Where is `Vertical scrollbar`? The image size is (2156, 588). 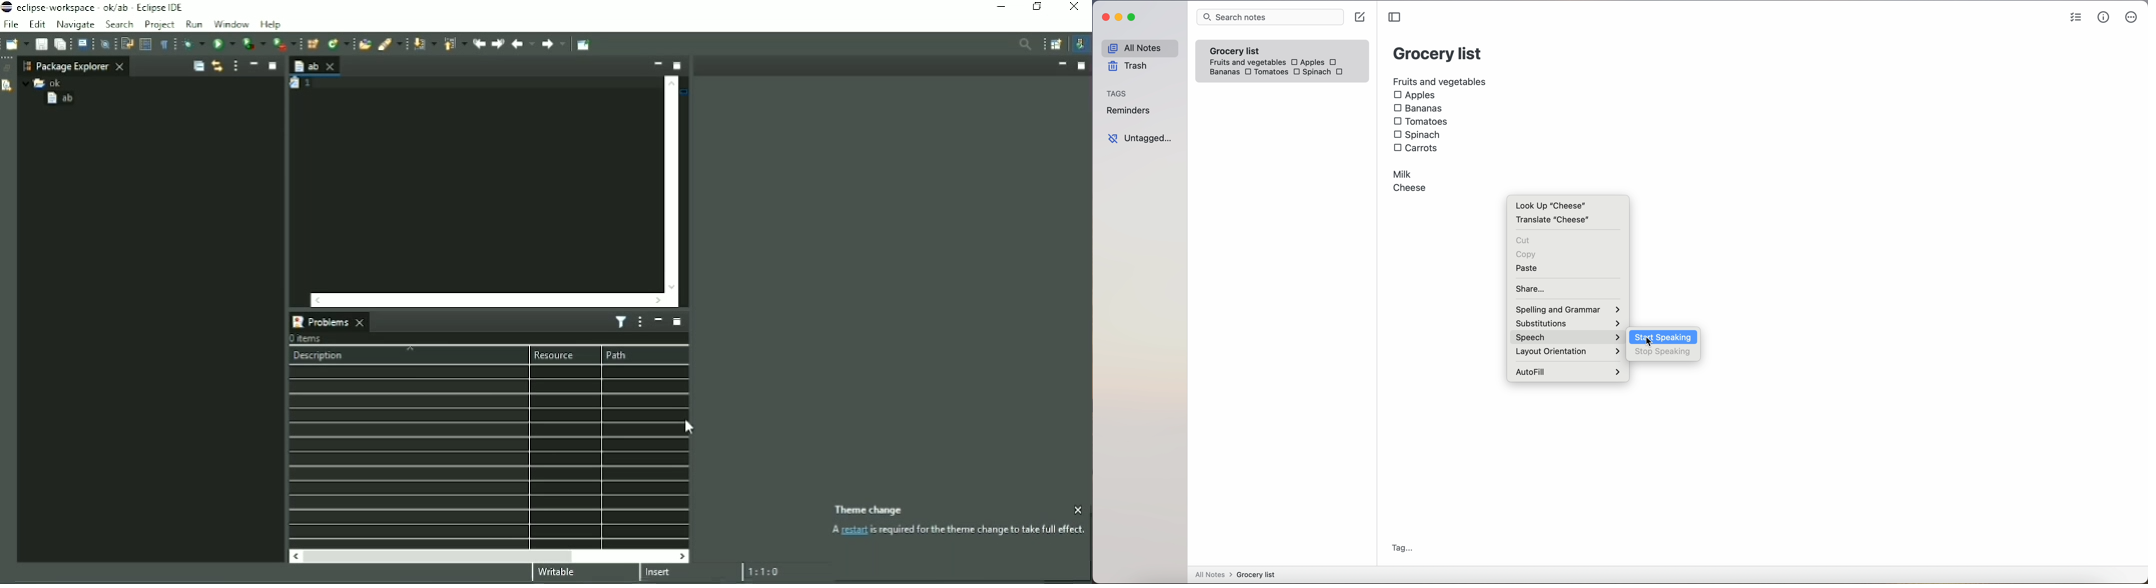 Vertical scrollbar is located at coordinates (671, 186).